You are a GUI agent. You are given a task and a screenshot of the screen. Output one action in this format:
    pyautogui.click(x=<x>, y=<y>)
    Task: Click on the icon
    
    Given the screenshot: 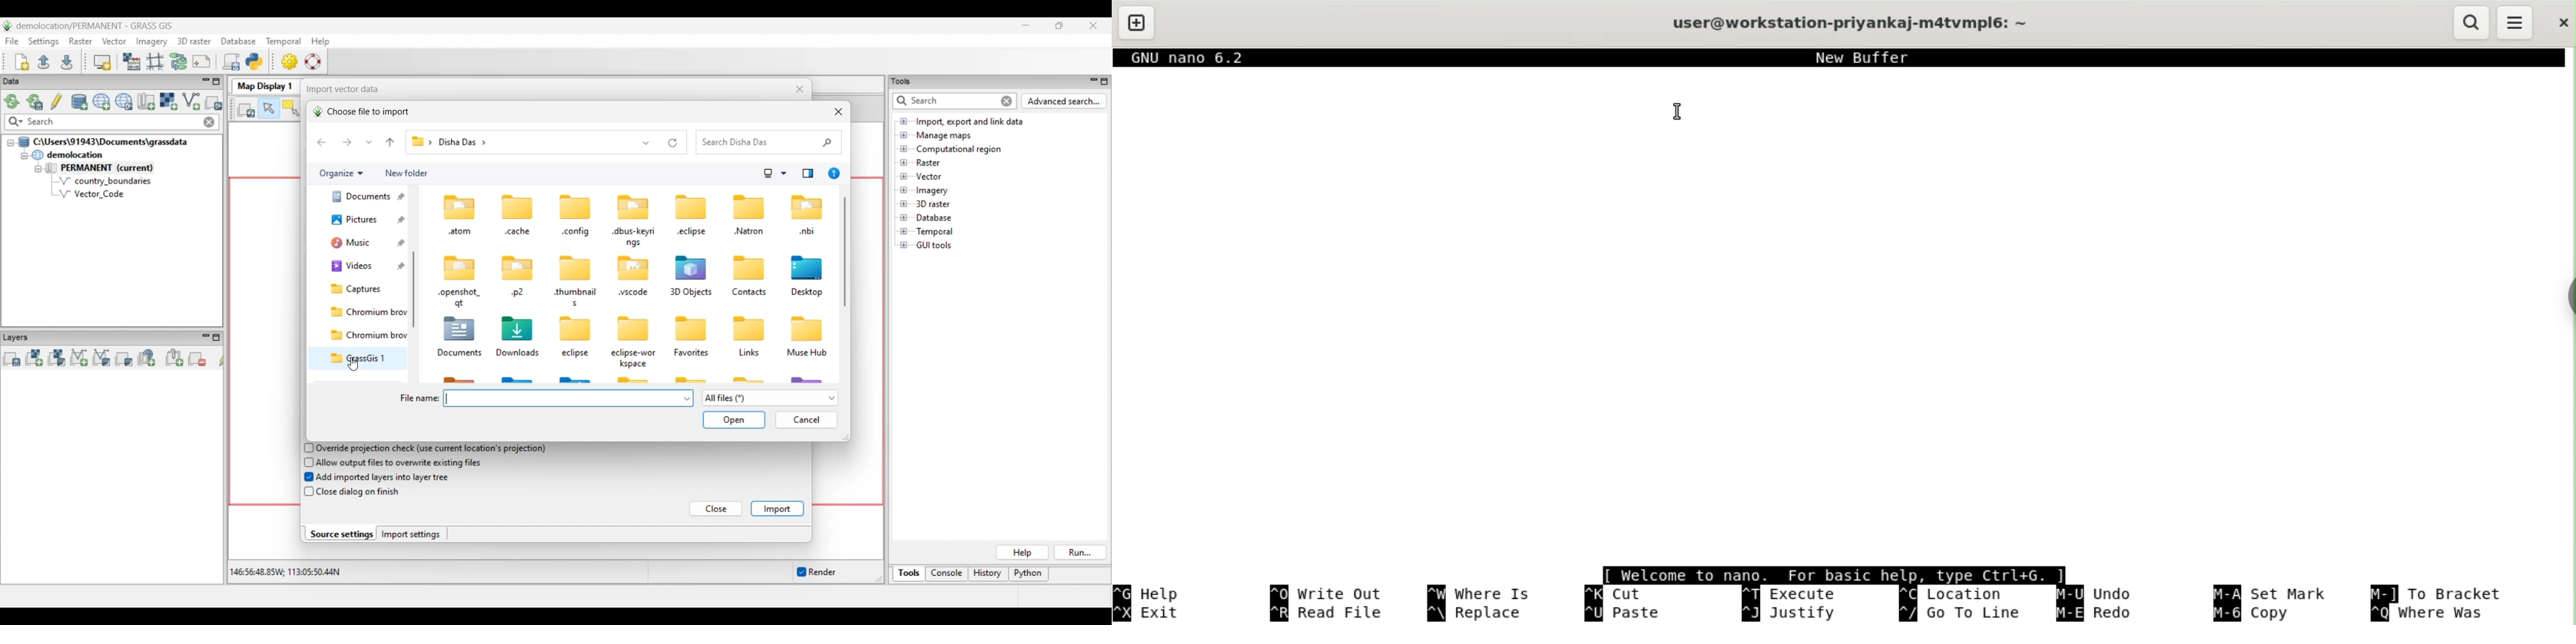 What is the action you would take?
    pyautogui.click(x=457, y=205)
    